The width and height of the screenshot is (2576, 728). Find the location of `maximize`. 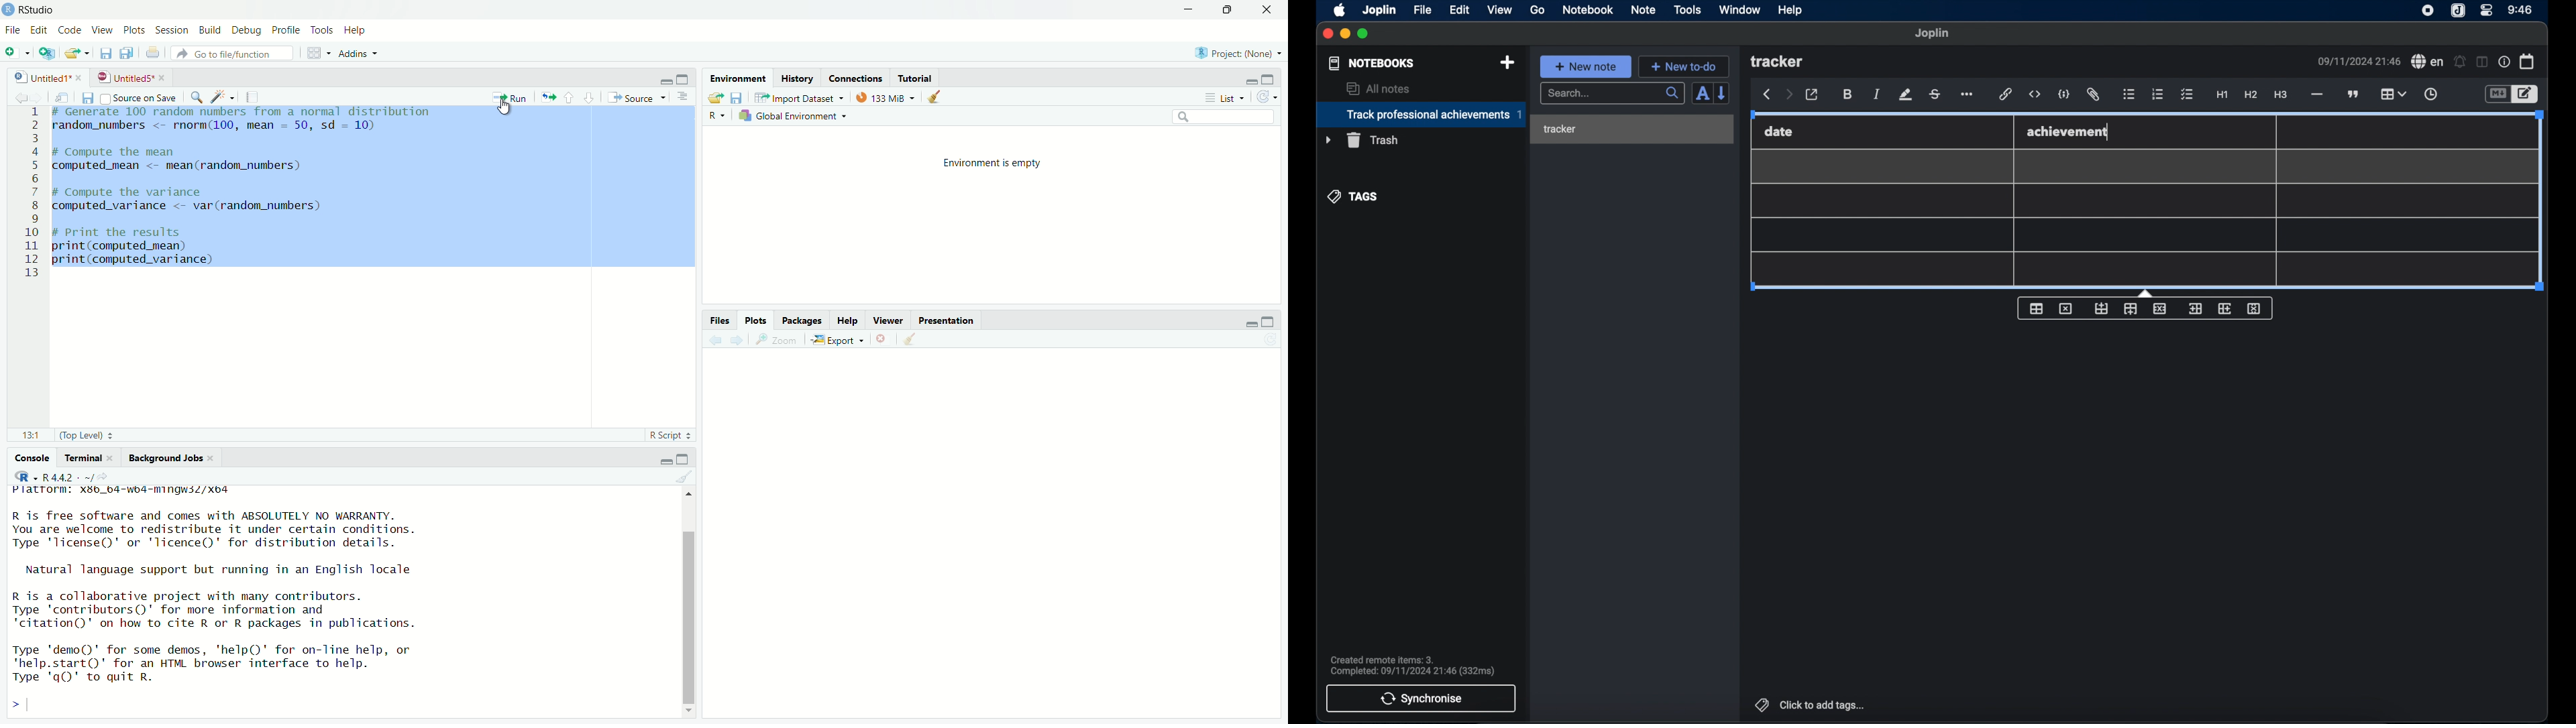

maximize is located at coordinates (1275, 79).